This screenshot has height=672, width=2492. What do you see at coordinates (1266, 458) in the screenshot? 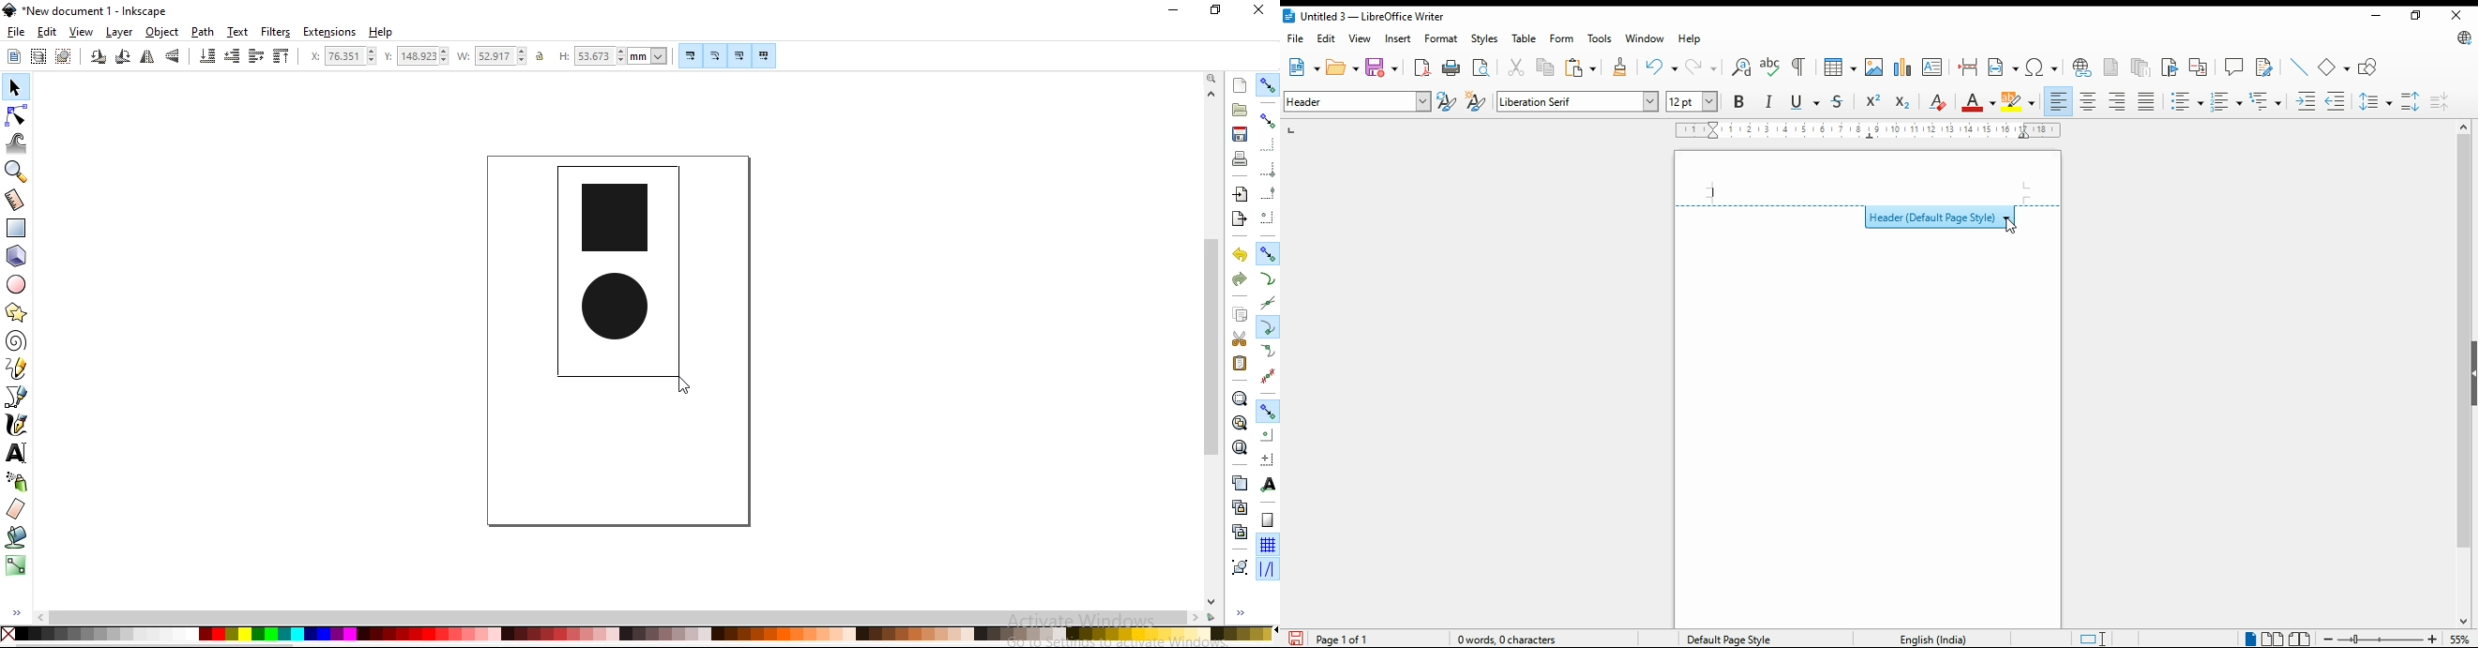
I see `snap an items rotation center` at bounding box center [1266, 458].